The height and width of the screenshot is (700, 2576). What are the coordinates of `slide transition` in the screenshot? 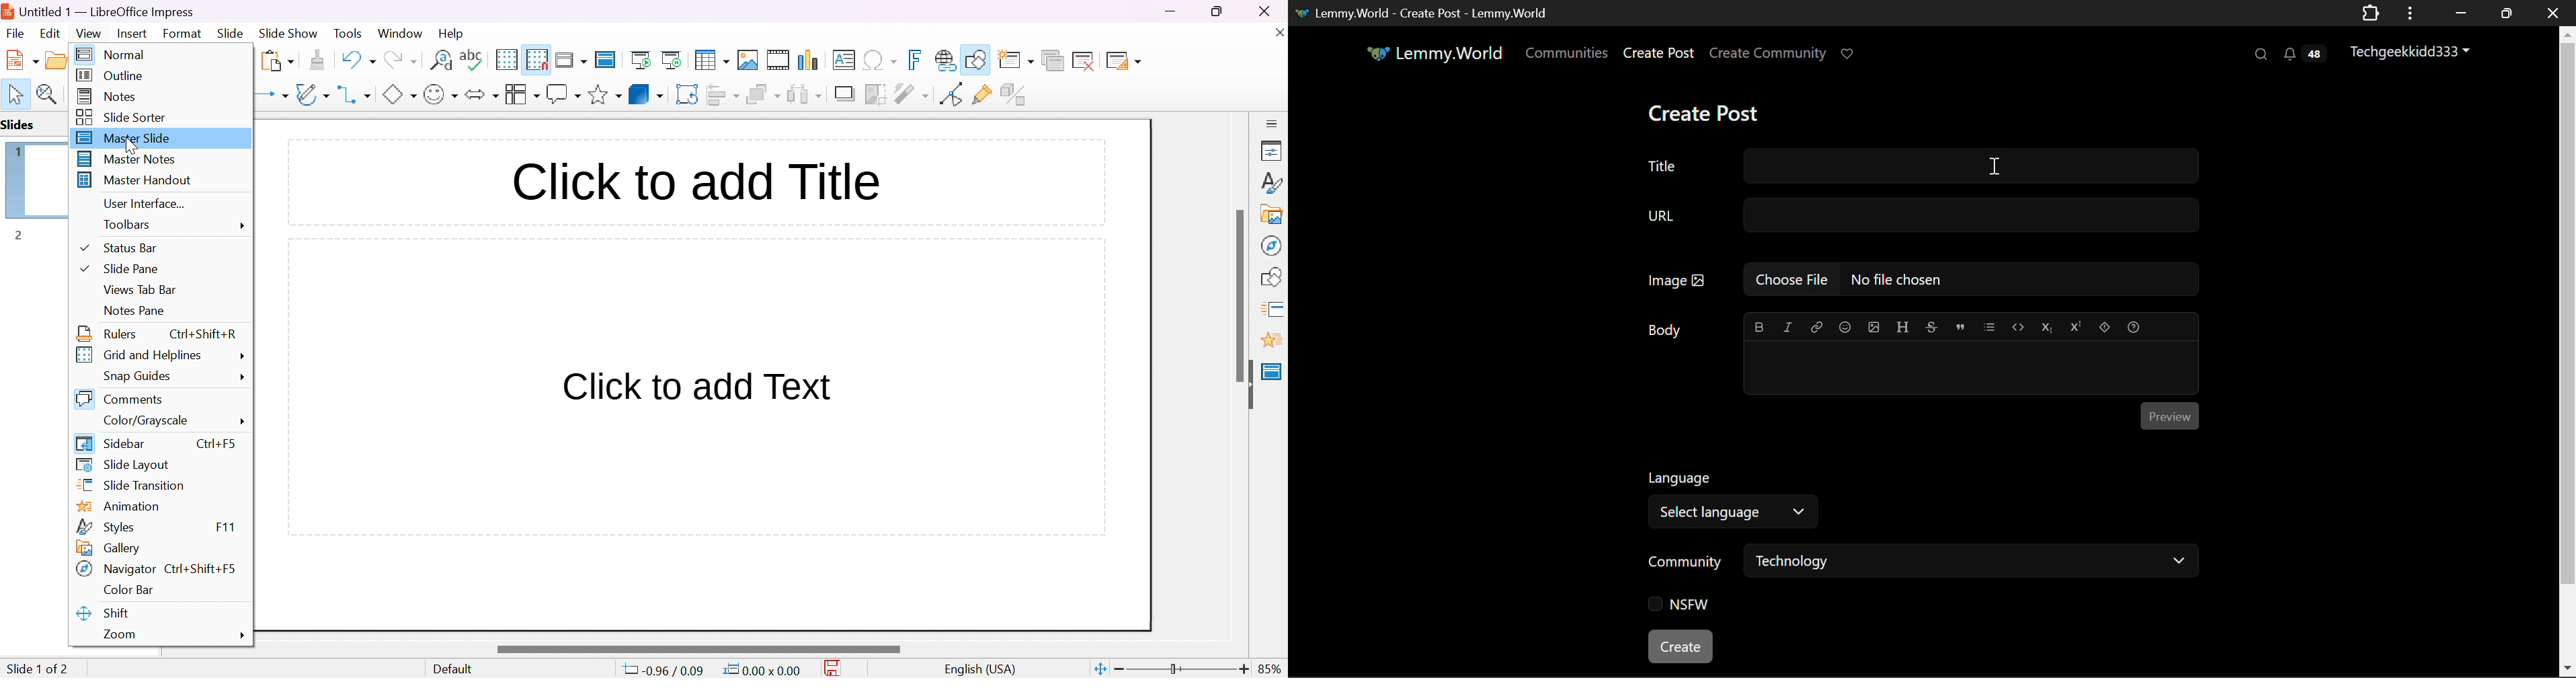 It's located at (131, 486).